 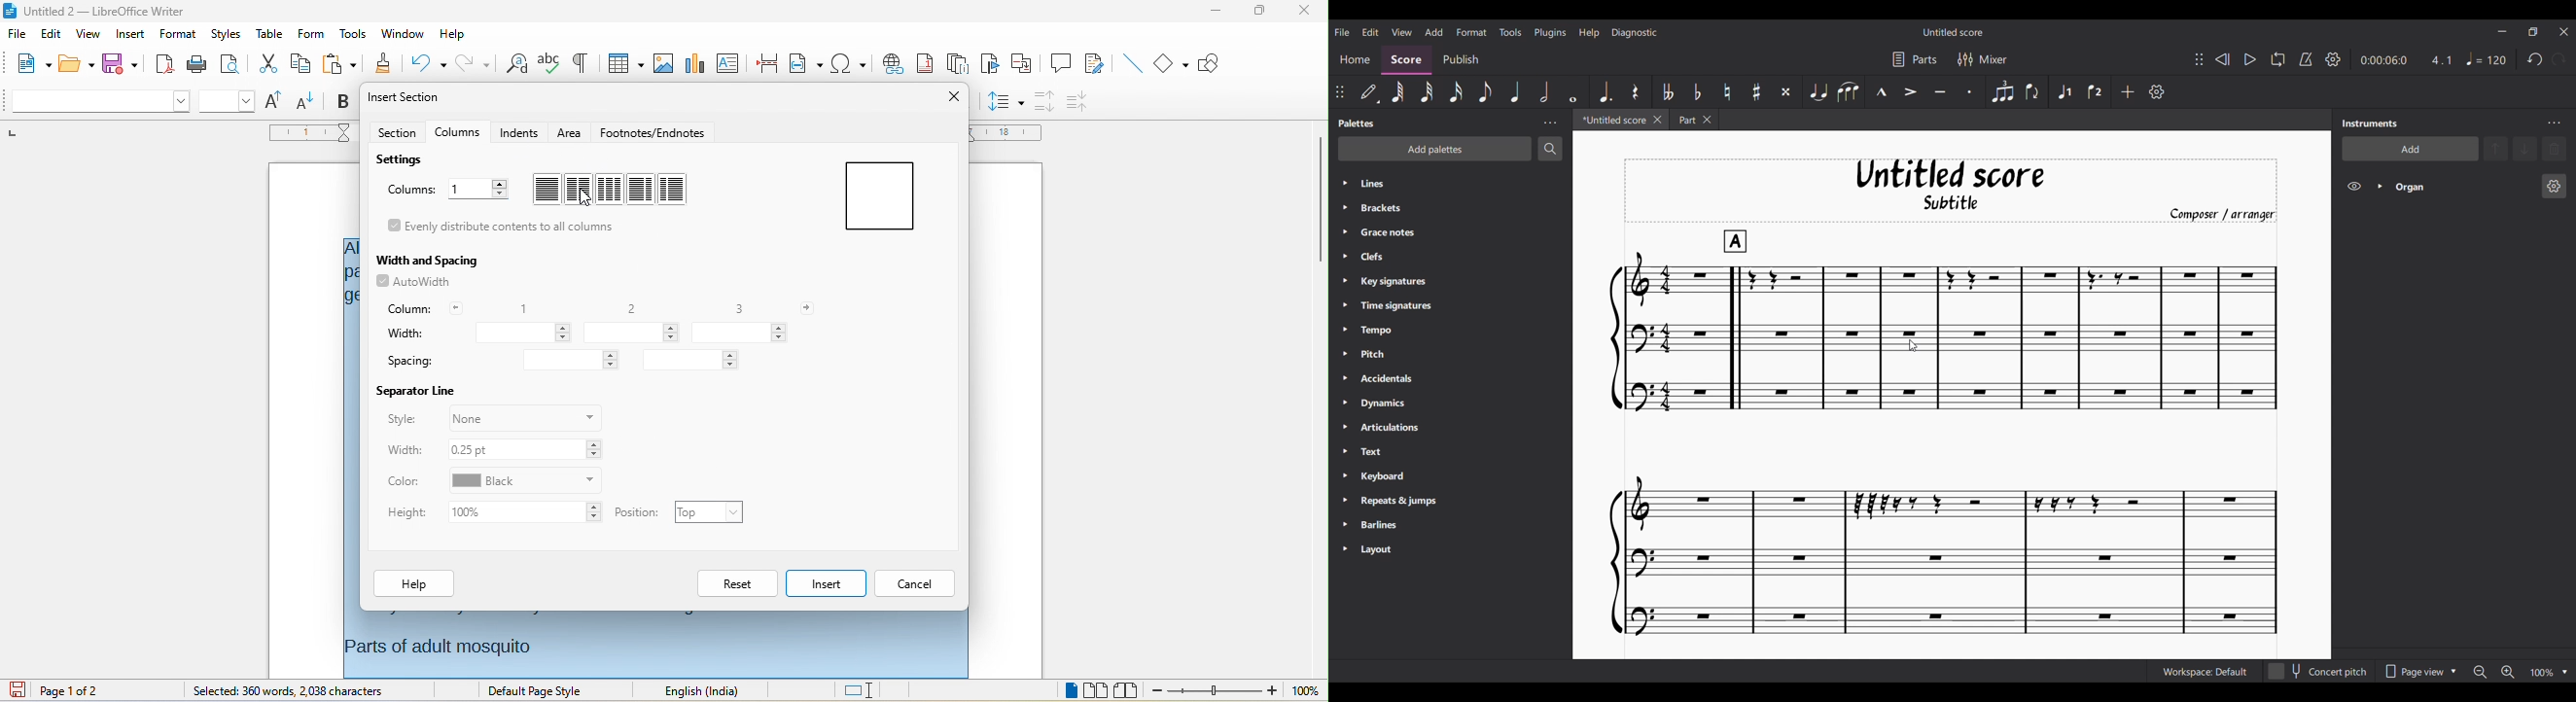 What do you see at coordinates (2502, 31) in the screenshot?
I see `Minimize` at bounding box center [2502, 31].